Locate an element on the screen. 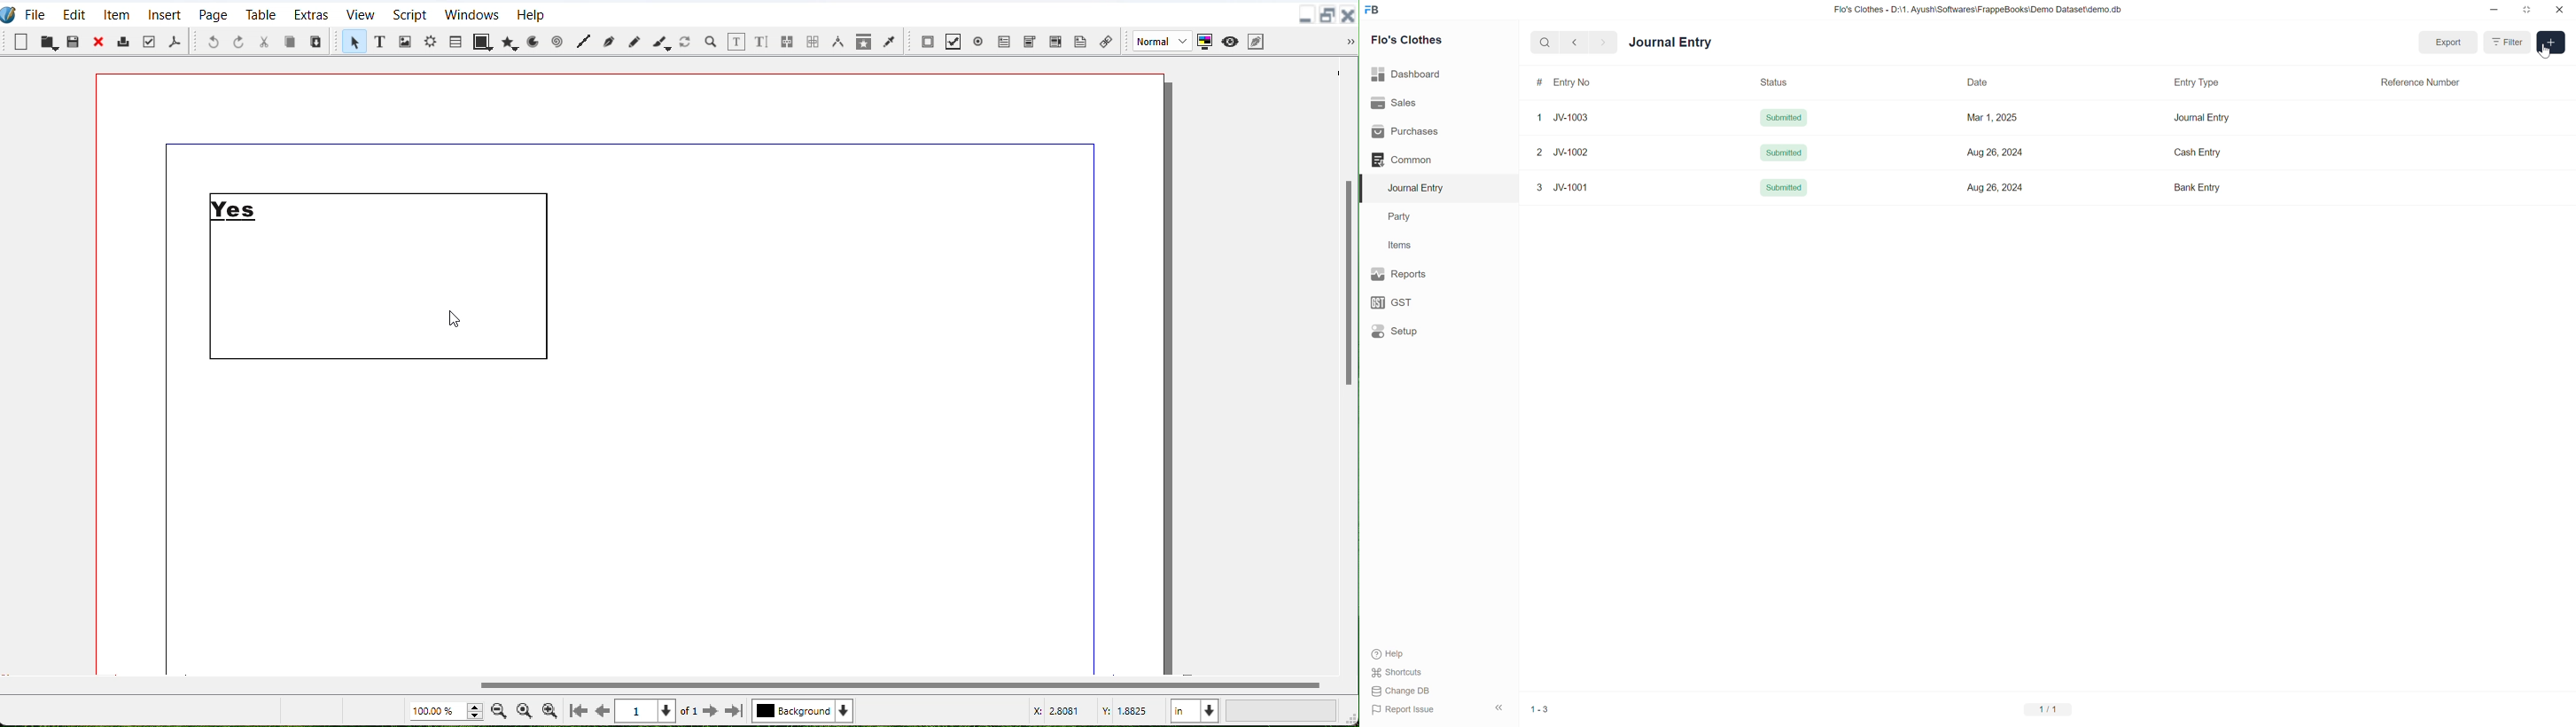  Unlink text frame is located at coordinates (813, 41).